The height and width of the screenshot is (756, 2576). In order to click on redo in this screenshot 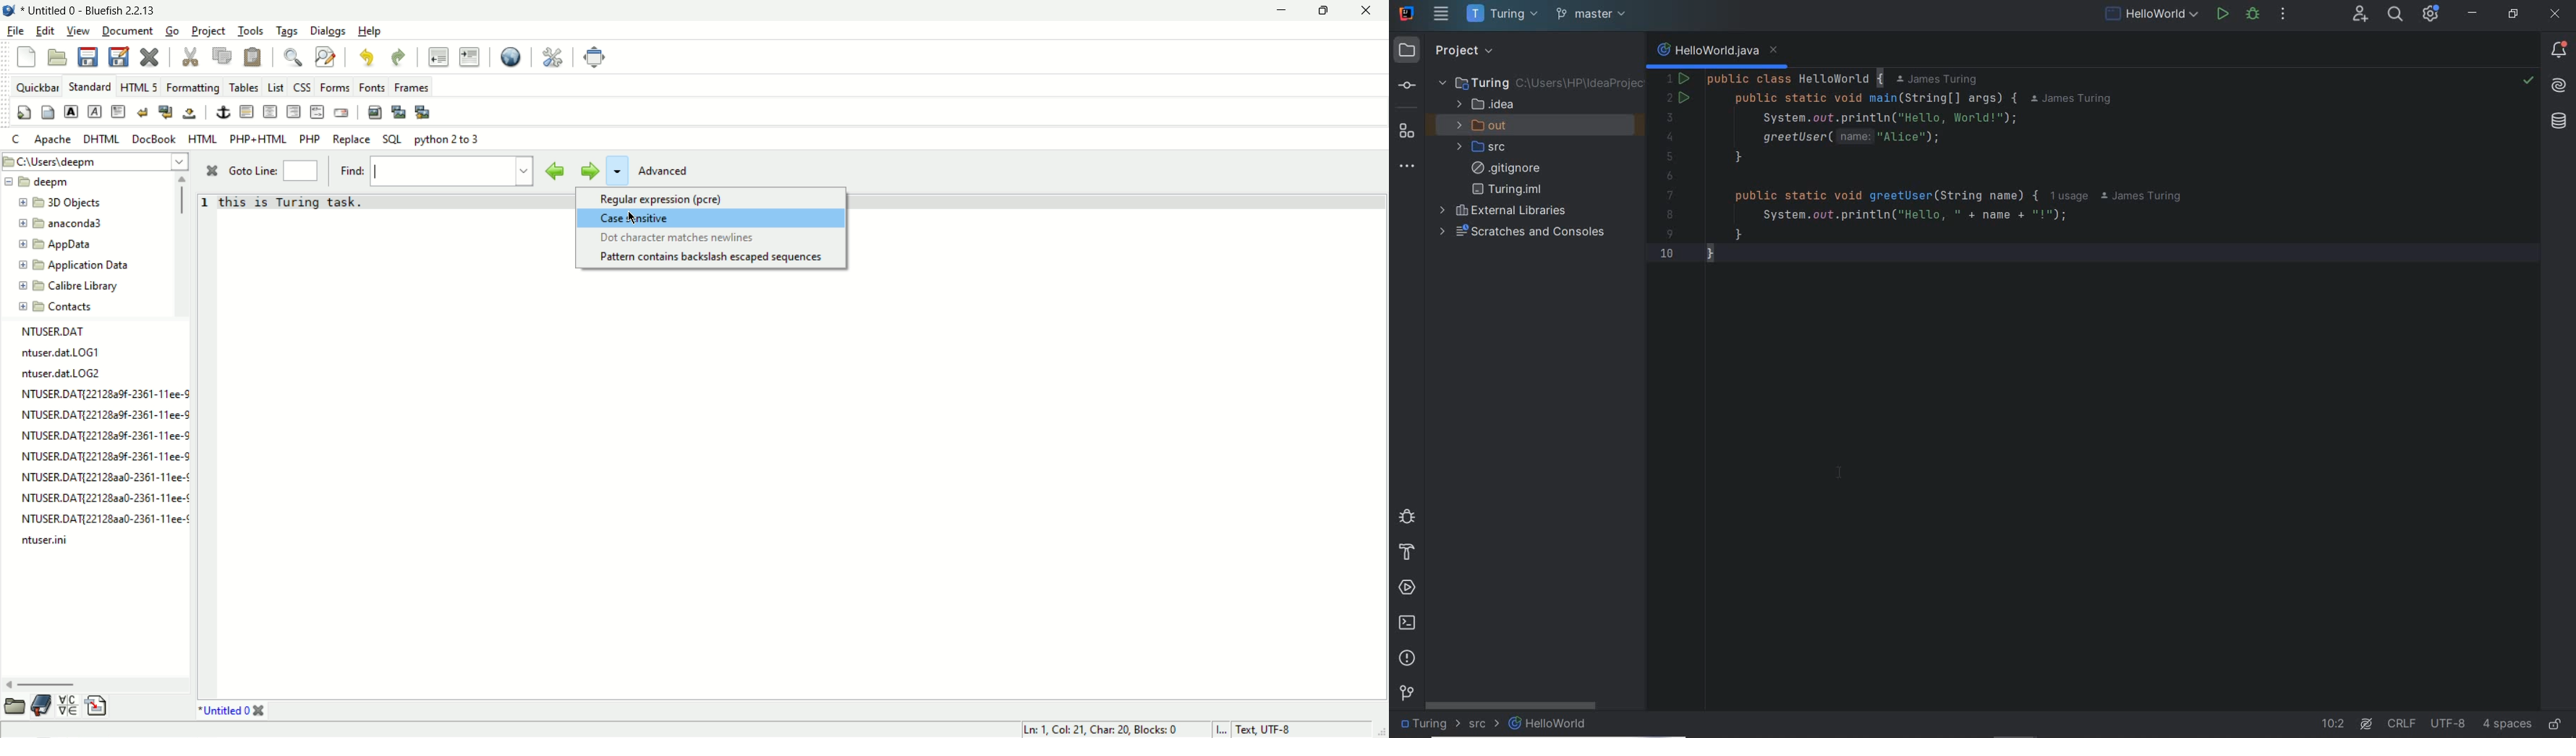, I will do `click(396, 56)`.